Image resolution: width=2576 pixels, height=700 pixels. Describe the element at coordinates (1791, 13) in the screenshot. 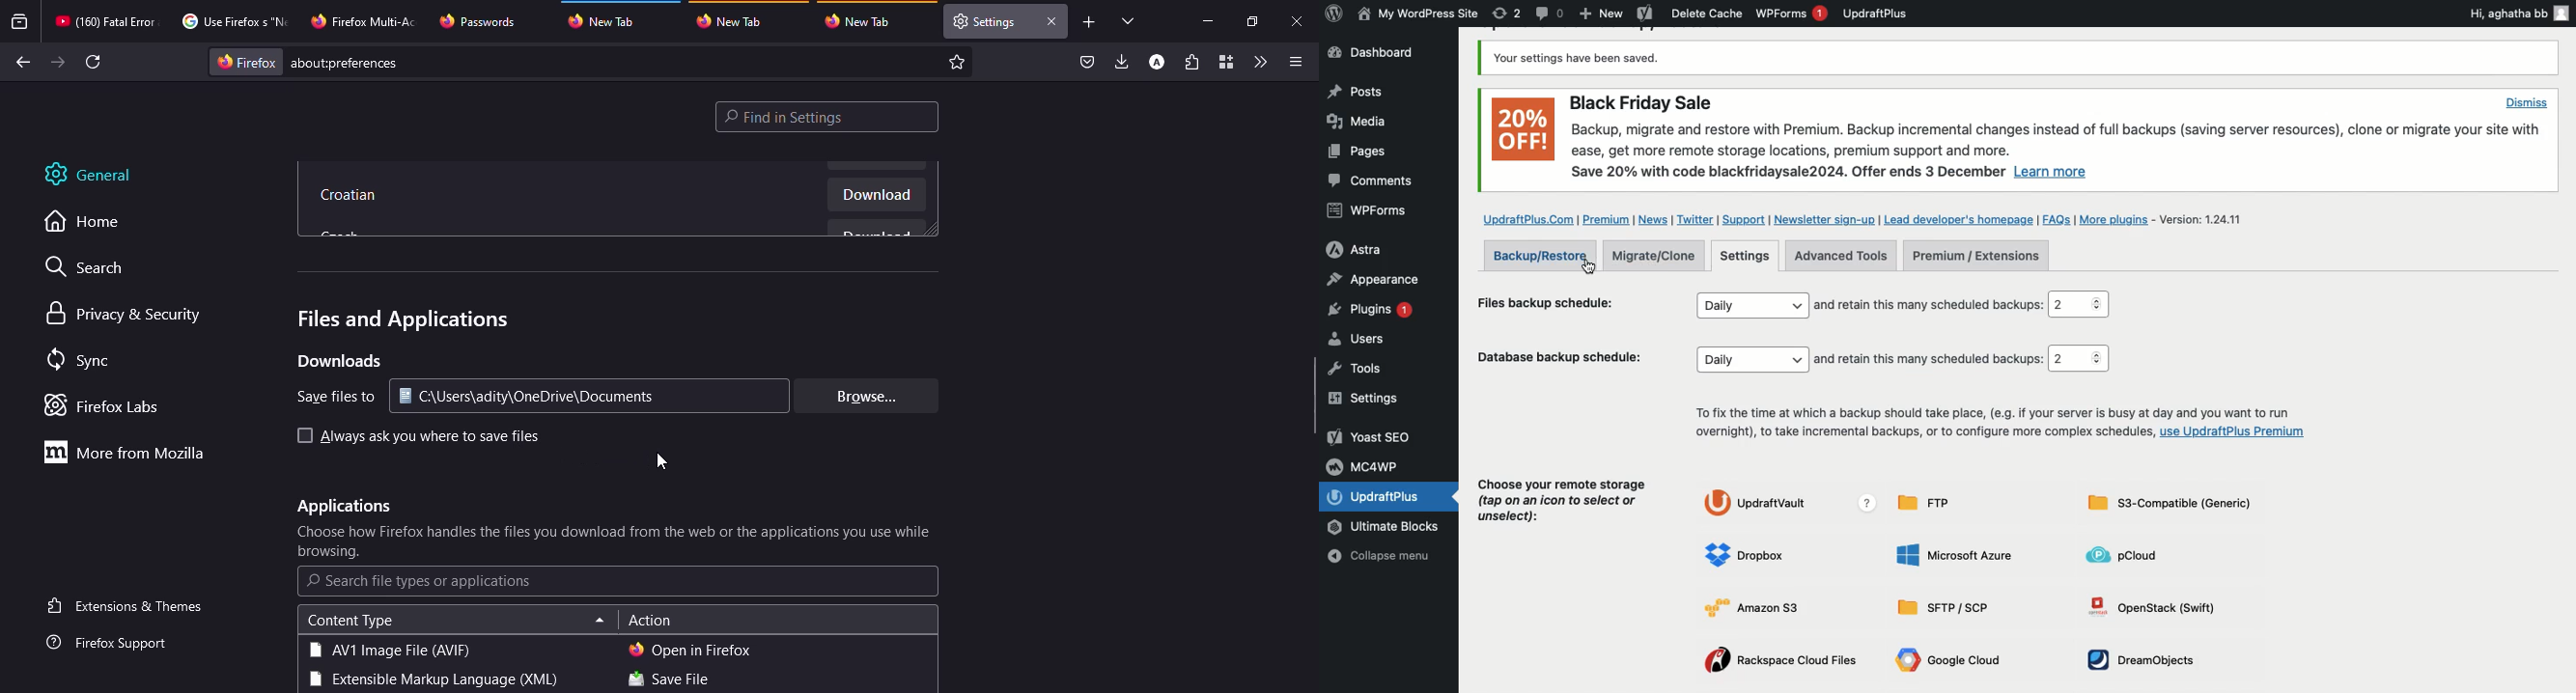

I see `WPForms 1` at that location.